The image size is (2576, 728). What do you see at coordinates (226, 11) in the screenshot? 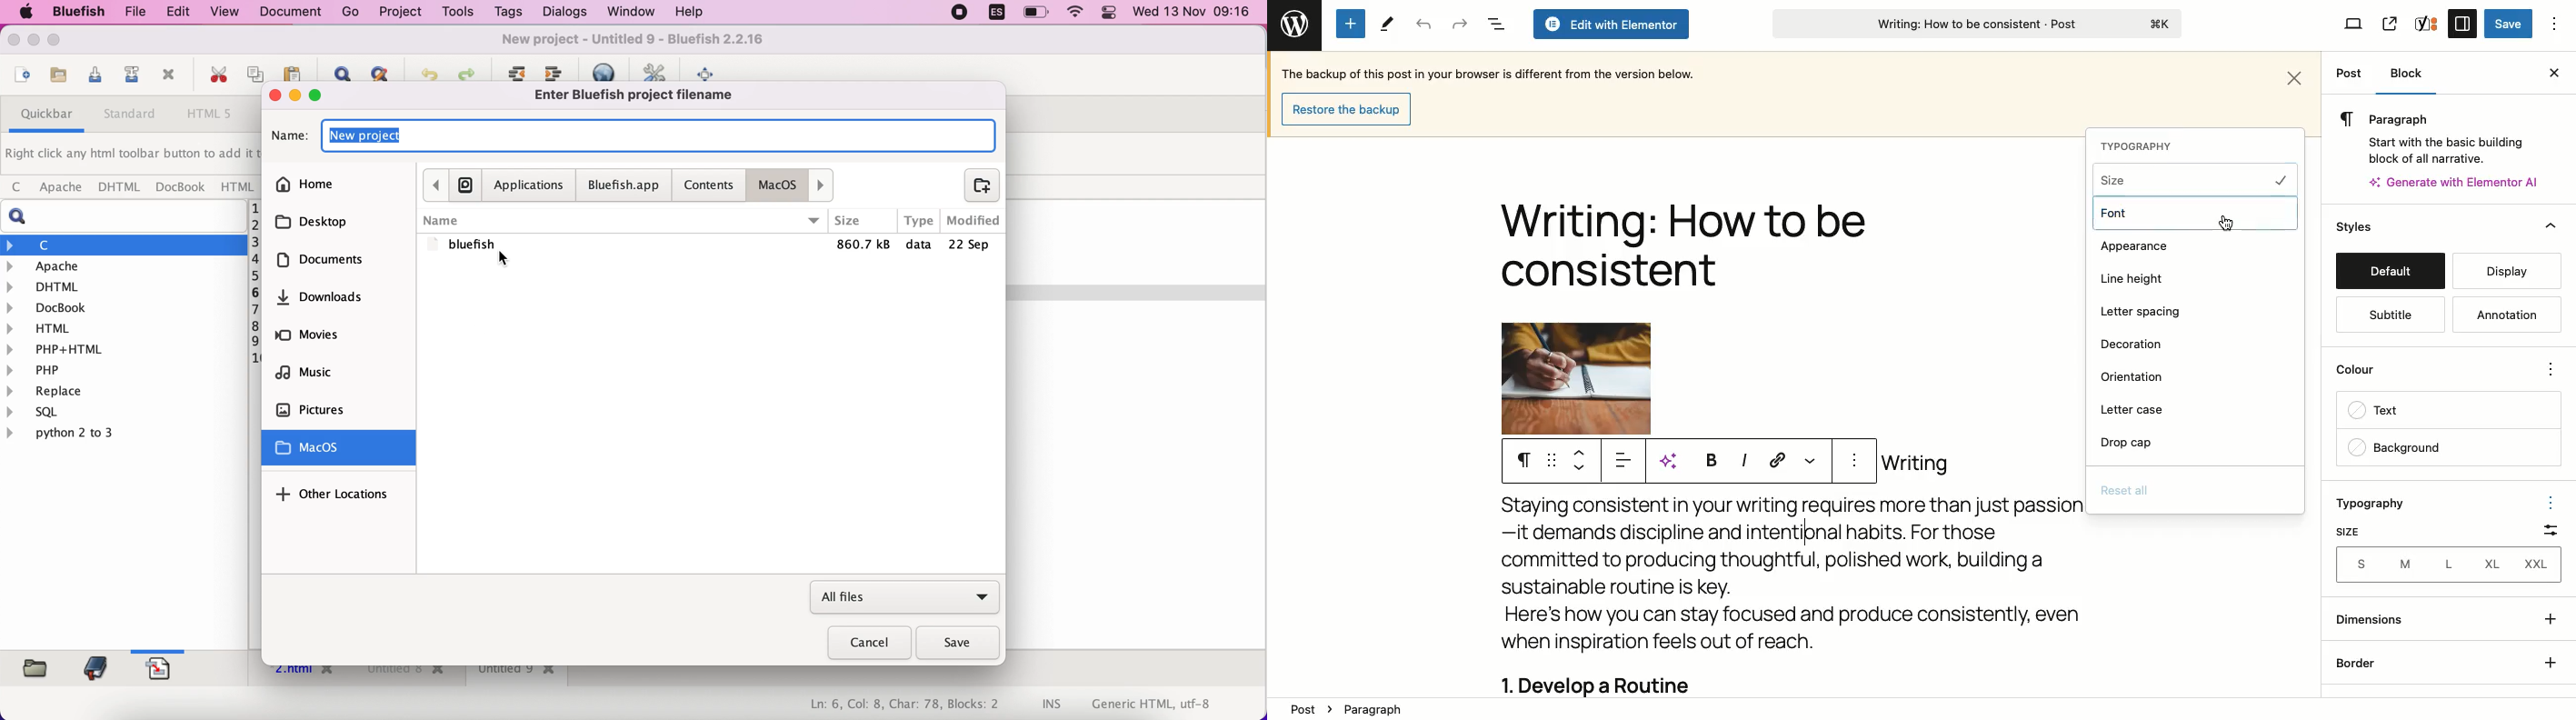
I see `view` at bounding box center [226, 11].